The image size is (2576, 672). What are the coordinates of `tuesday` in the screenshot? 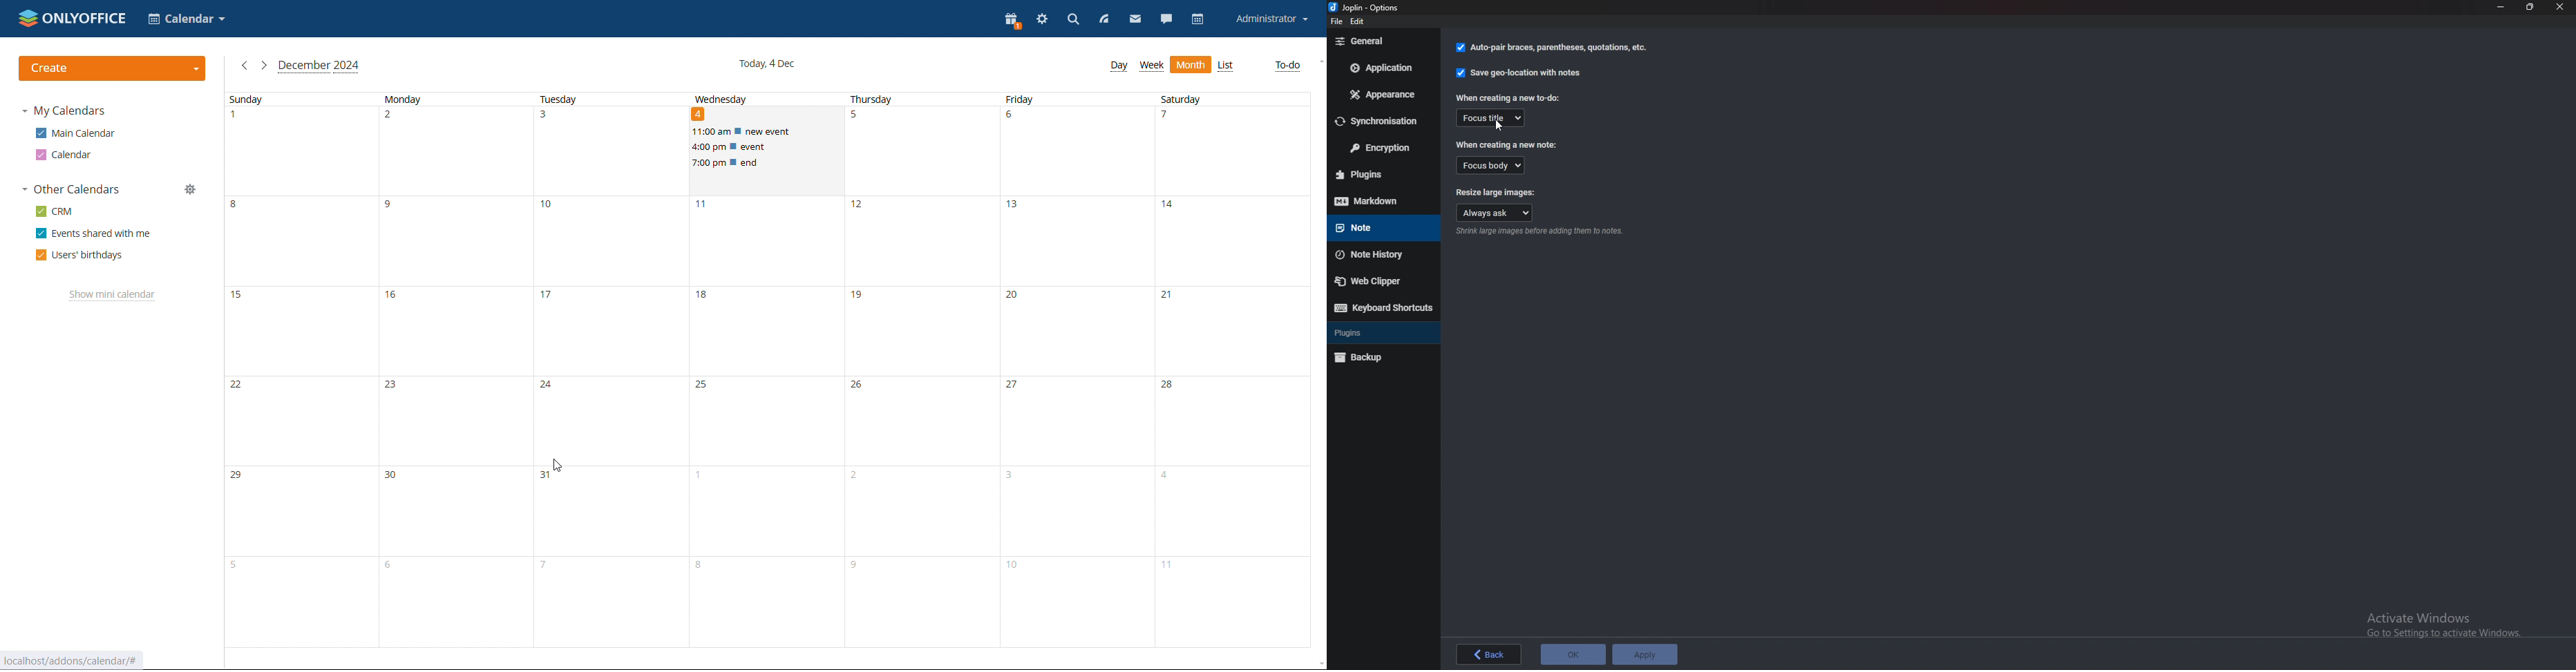 It's located at (612, 371).